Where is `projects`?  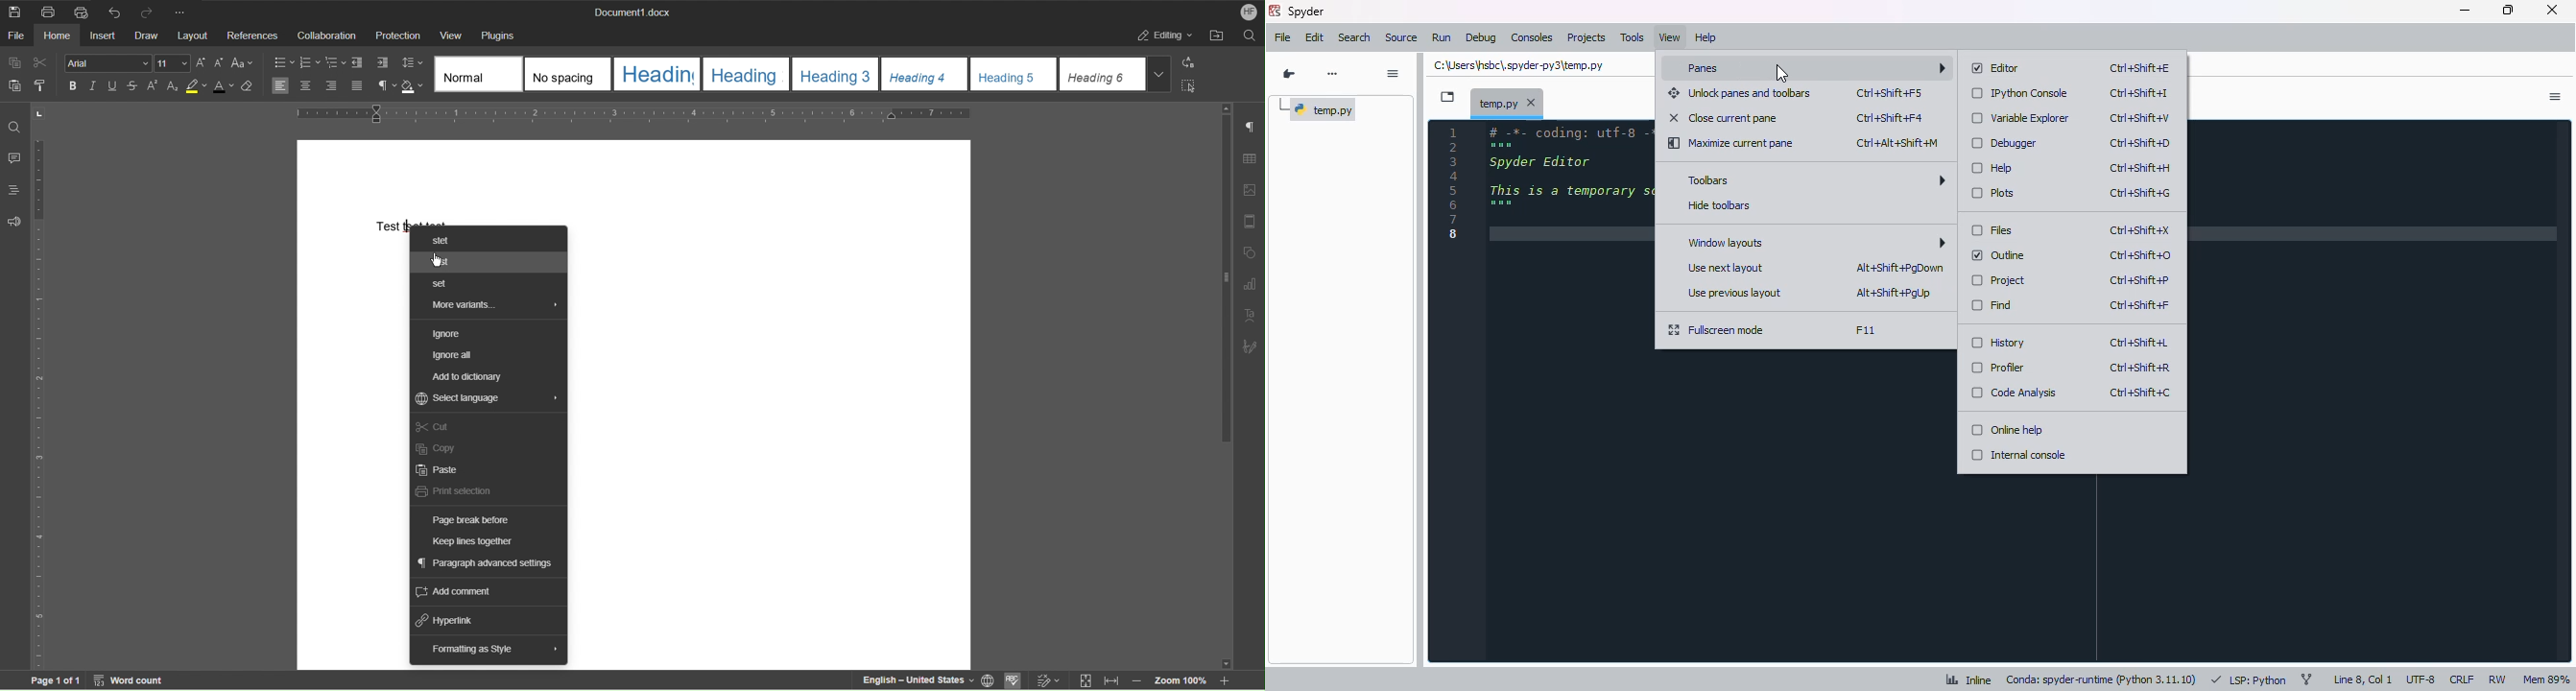
projects is located at coordinates (1586, 37).